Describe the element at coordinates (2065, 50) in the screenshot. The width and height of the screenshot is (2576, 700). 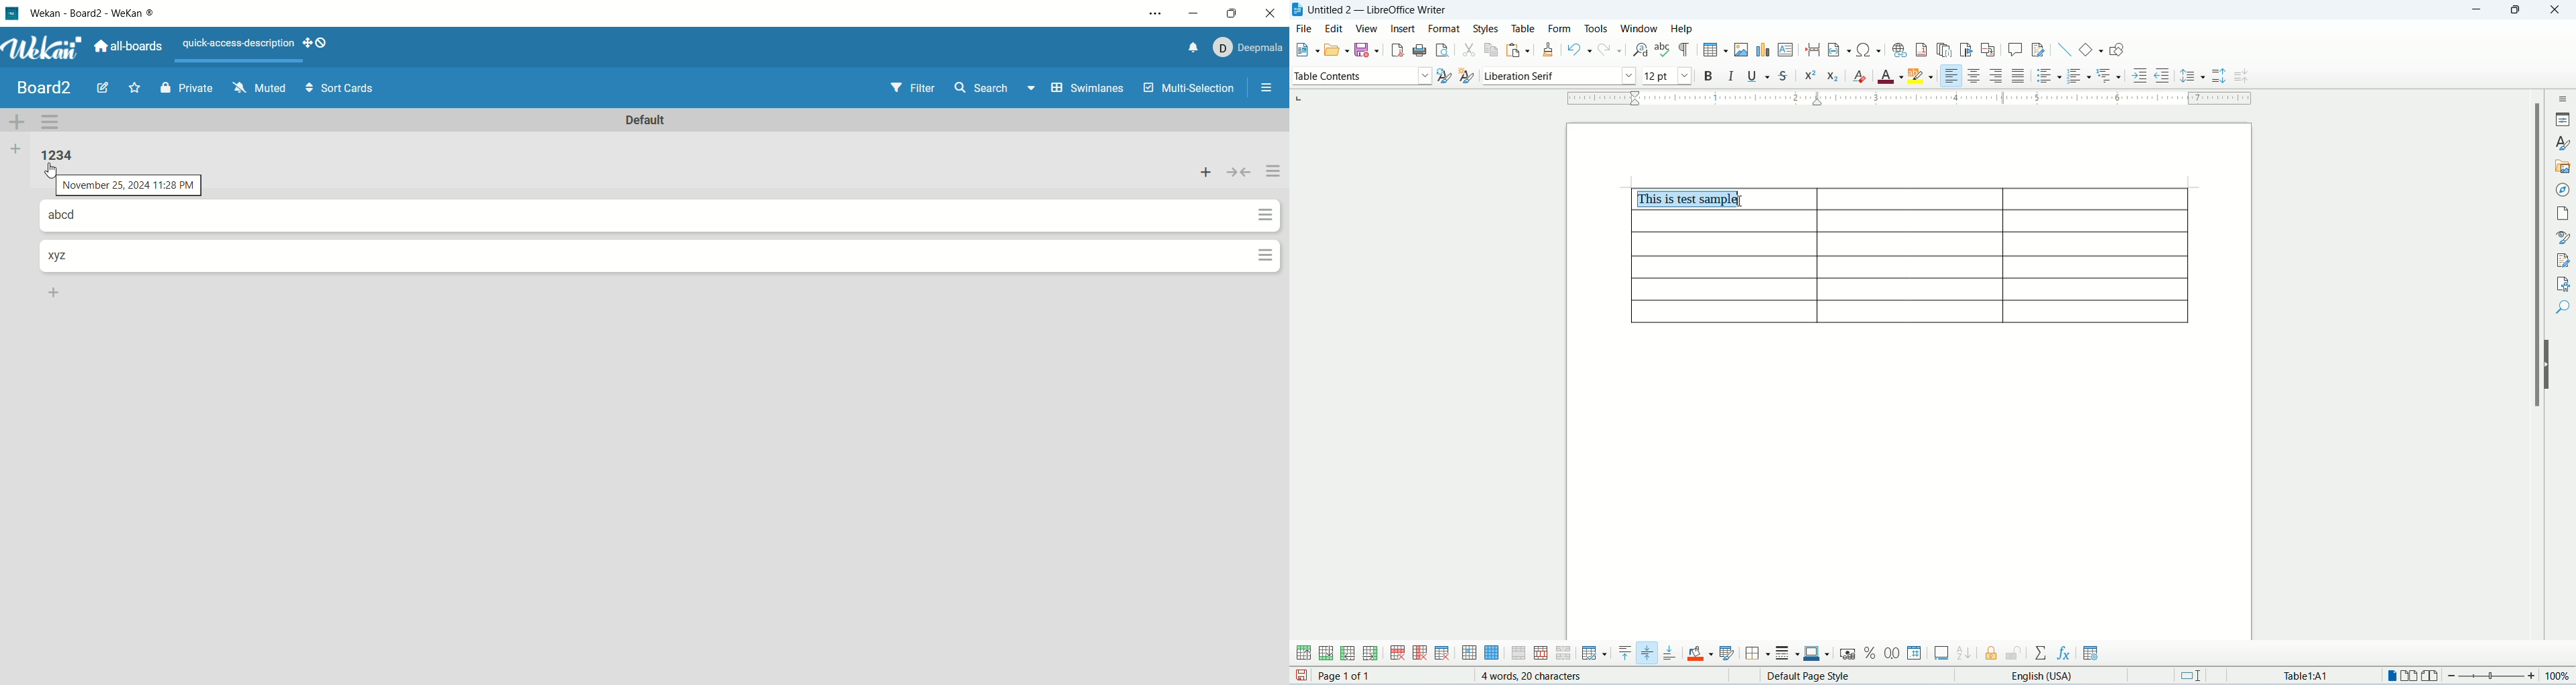
I see `insert line` at that location.